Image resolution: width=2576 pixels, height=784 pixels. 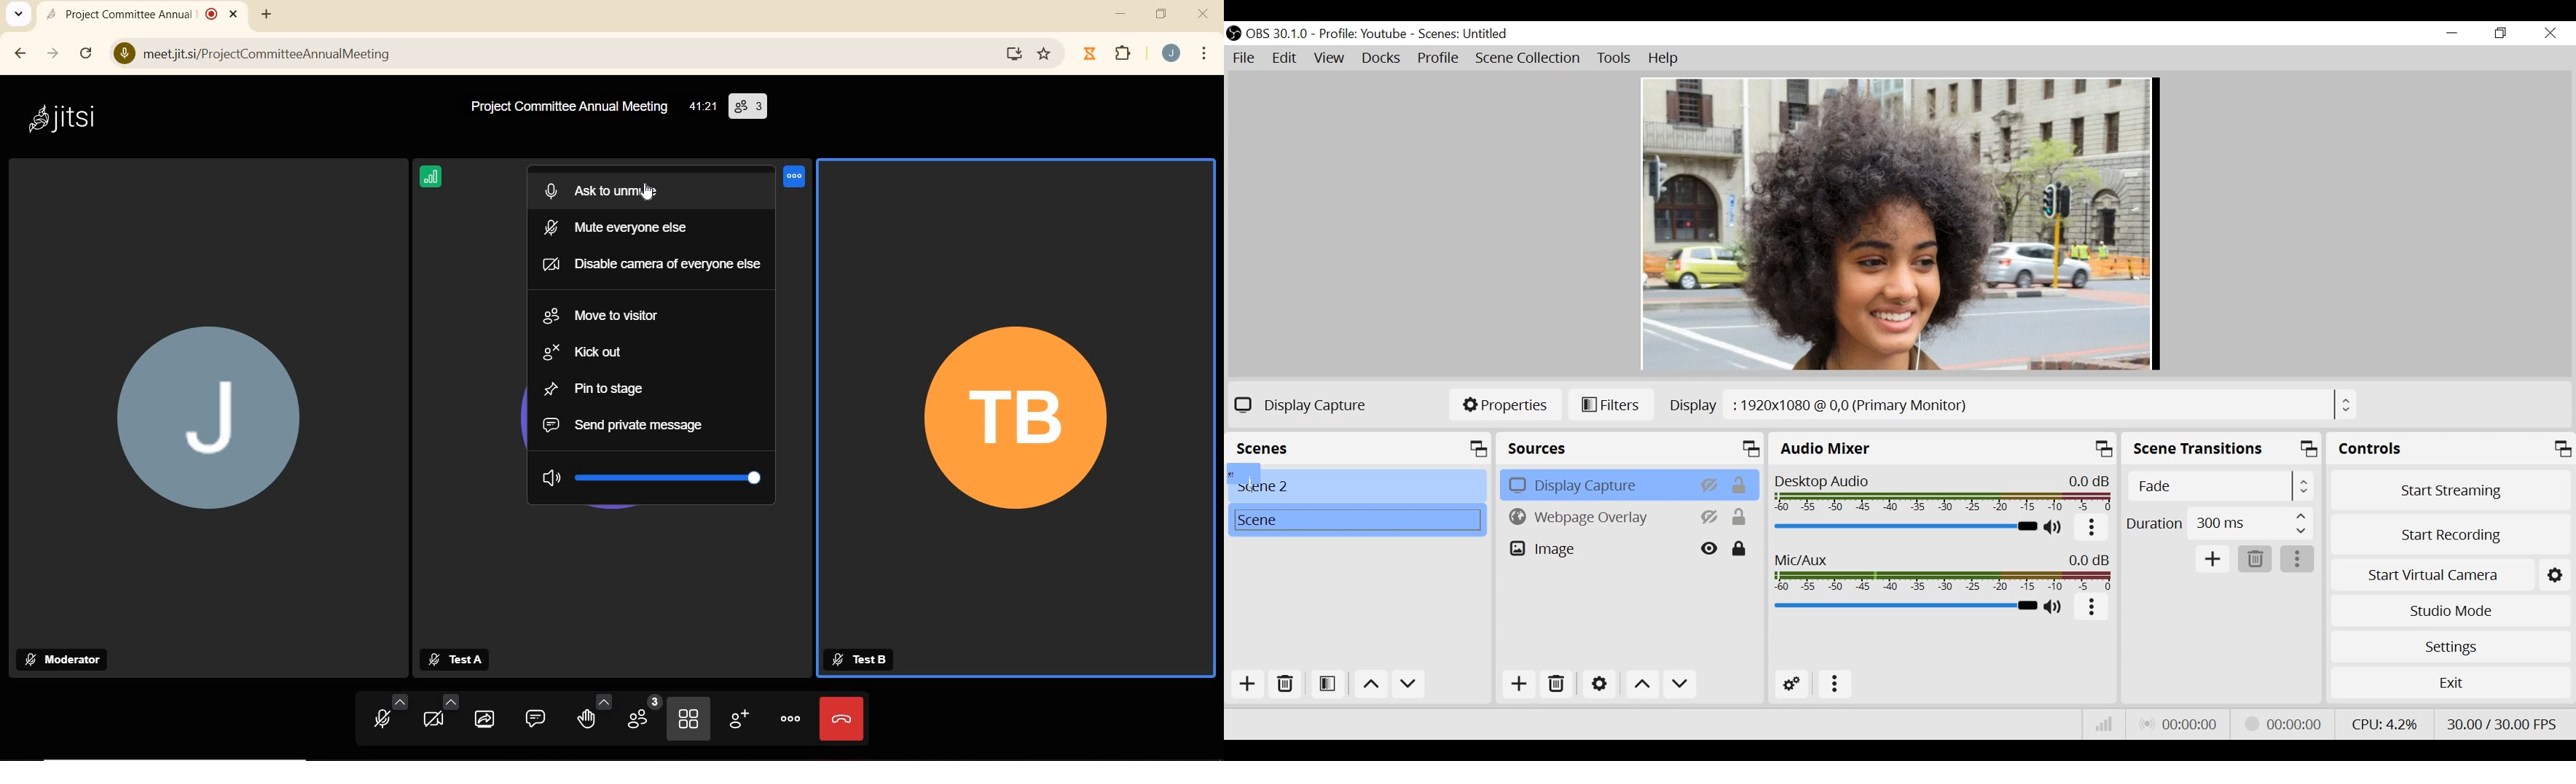 What do you see at coordinates (1438, 59) in the screenshot?
I see `Profile` at bounding box center [1438, 59].